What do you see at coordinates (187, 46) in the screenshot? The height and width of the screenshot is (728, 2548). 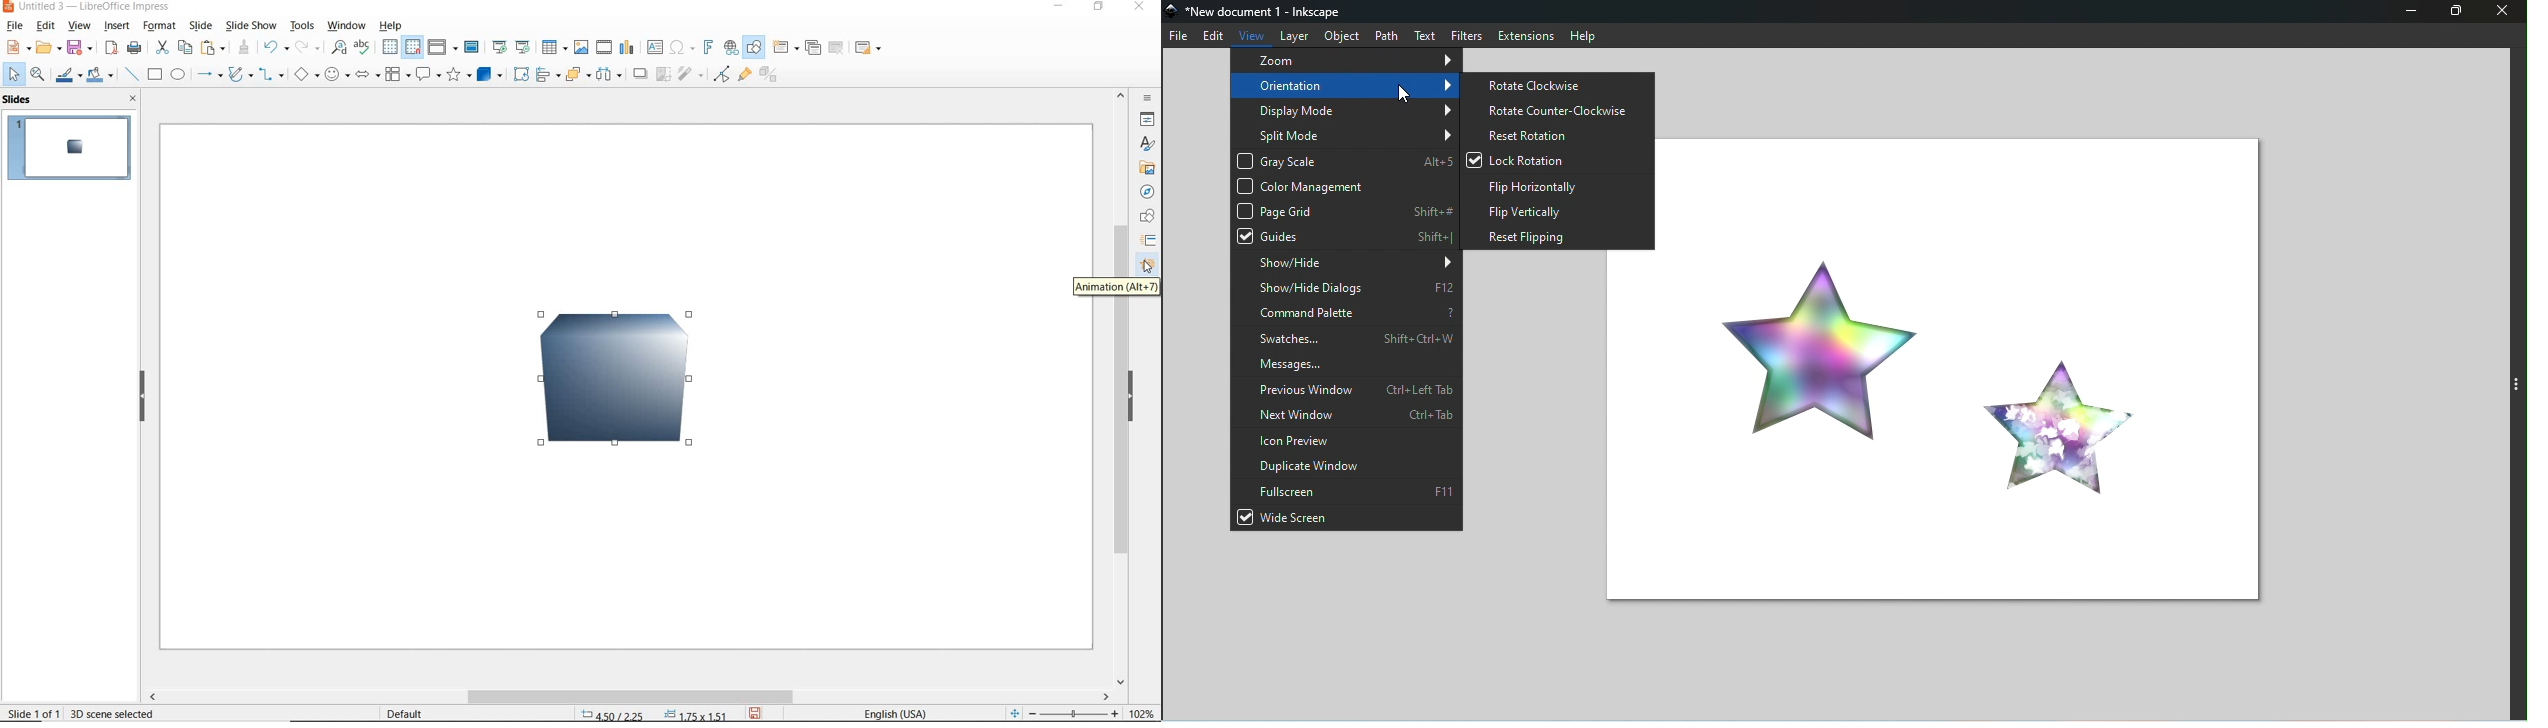 I see `copy` at bounding box center [187, 46].